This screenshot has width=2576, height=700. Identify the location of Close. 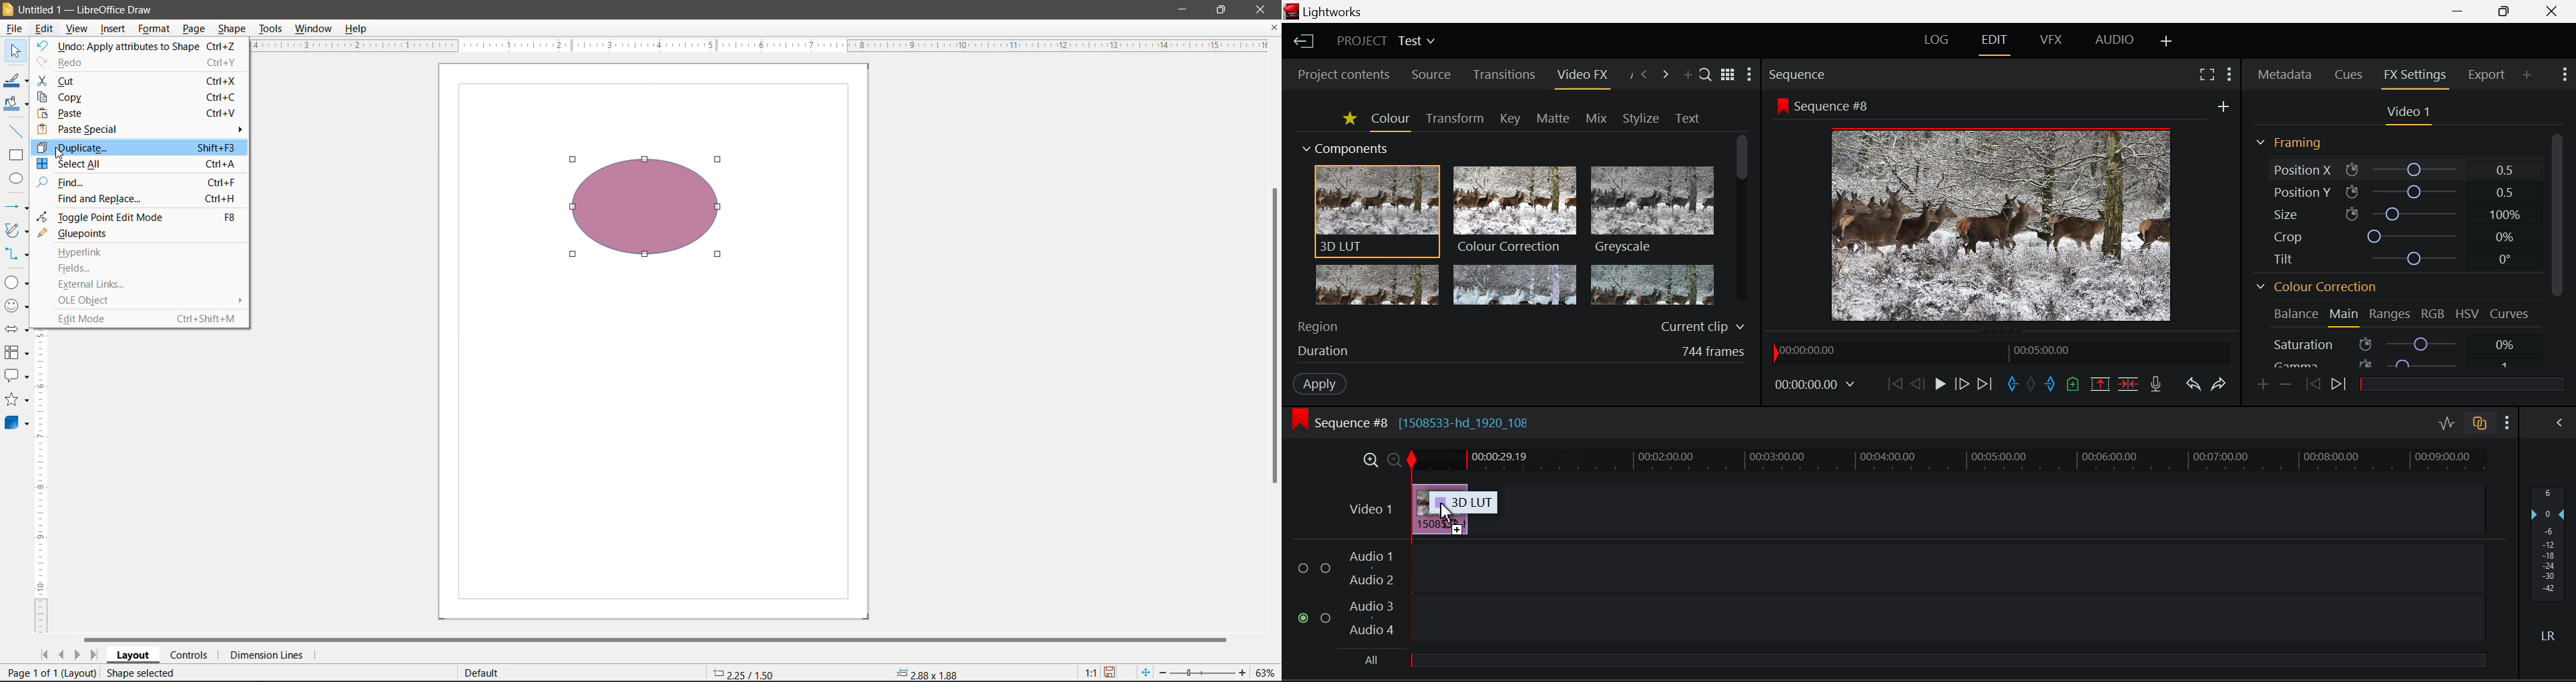
(1260, 9).